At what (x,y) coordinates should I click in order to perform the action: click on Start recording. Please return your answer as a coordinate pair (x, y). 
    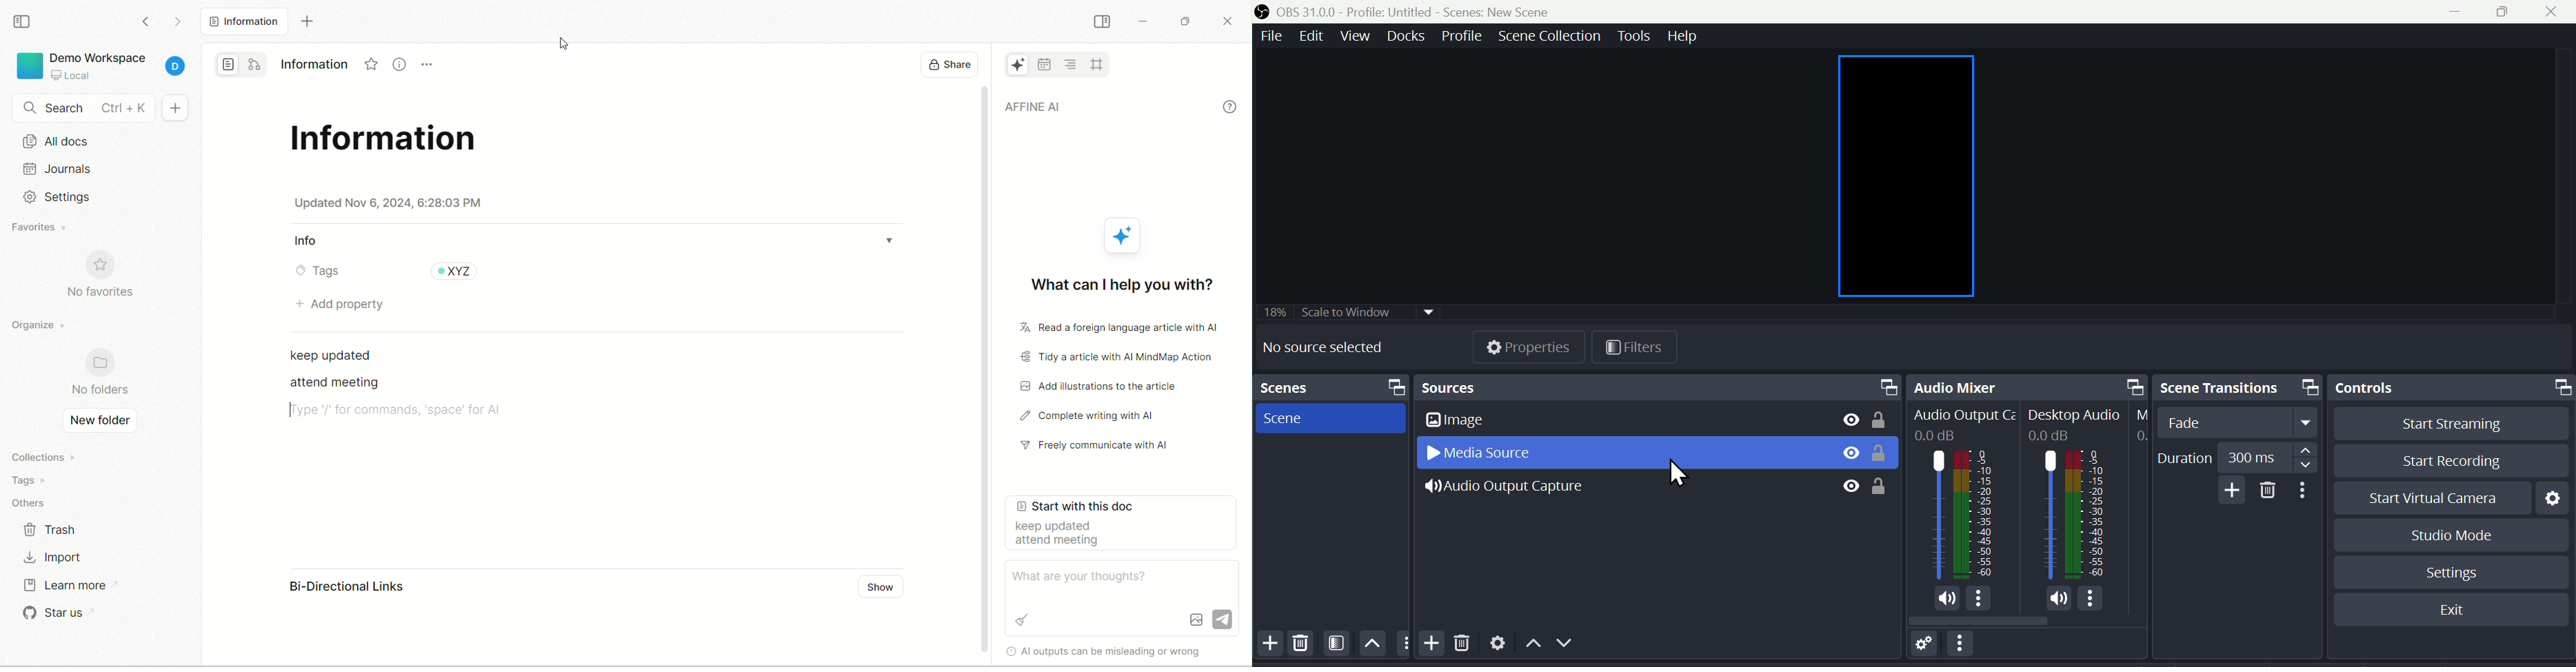
    Looking at the image, I should click on (2442, 459).